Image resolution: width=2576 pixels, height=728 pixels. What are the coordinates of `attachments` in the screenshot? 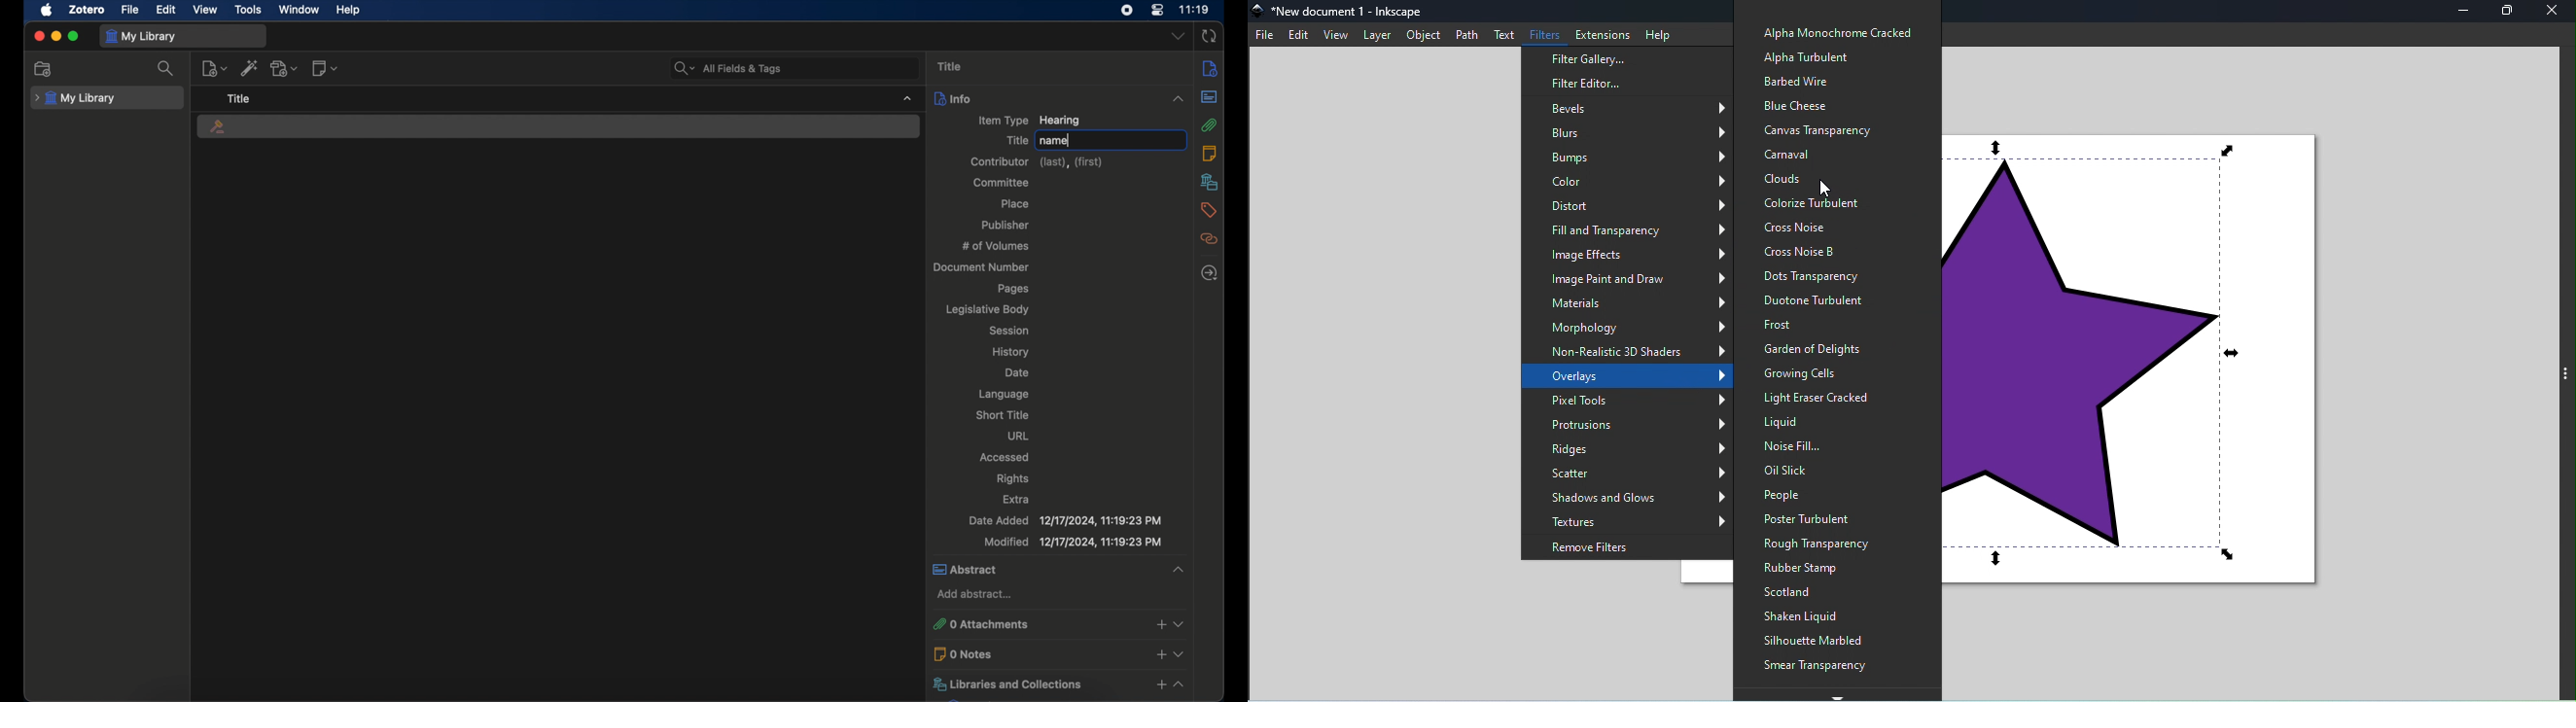 It's located at (1210, 125).